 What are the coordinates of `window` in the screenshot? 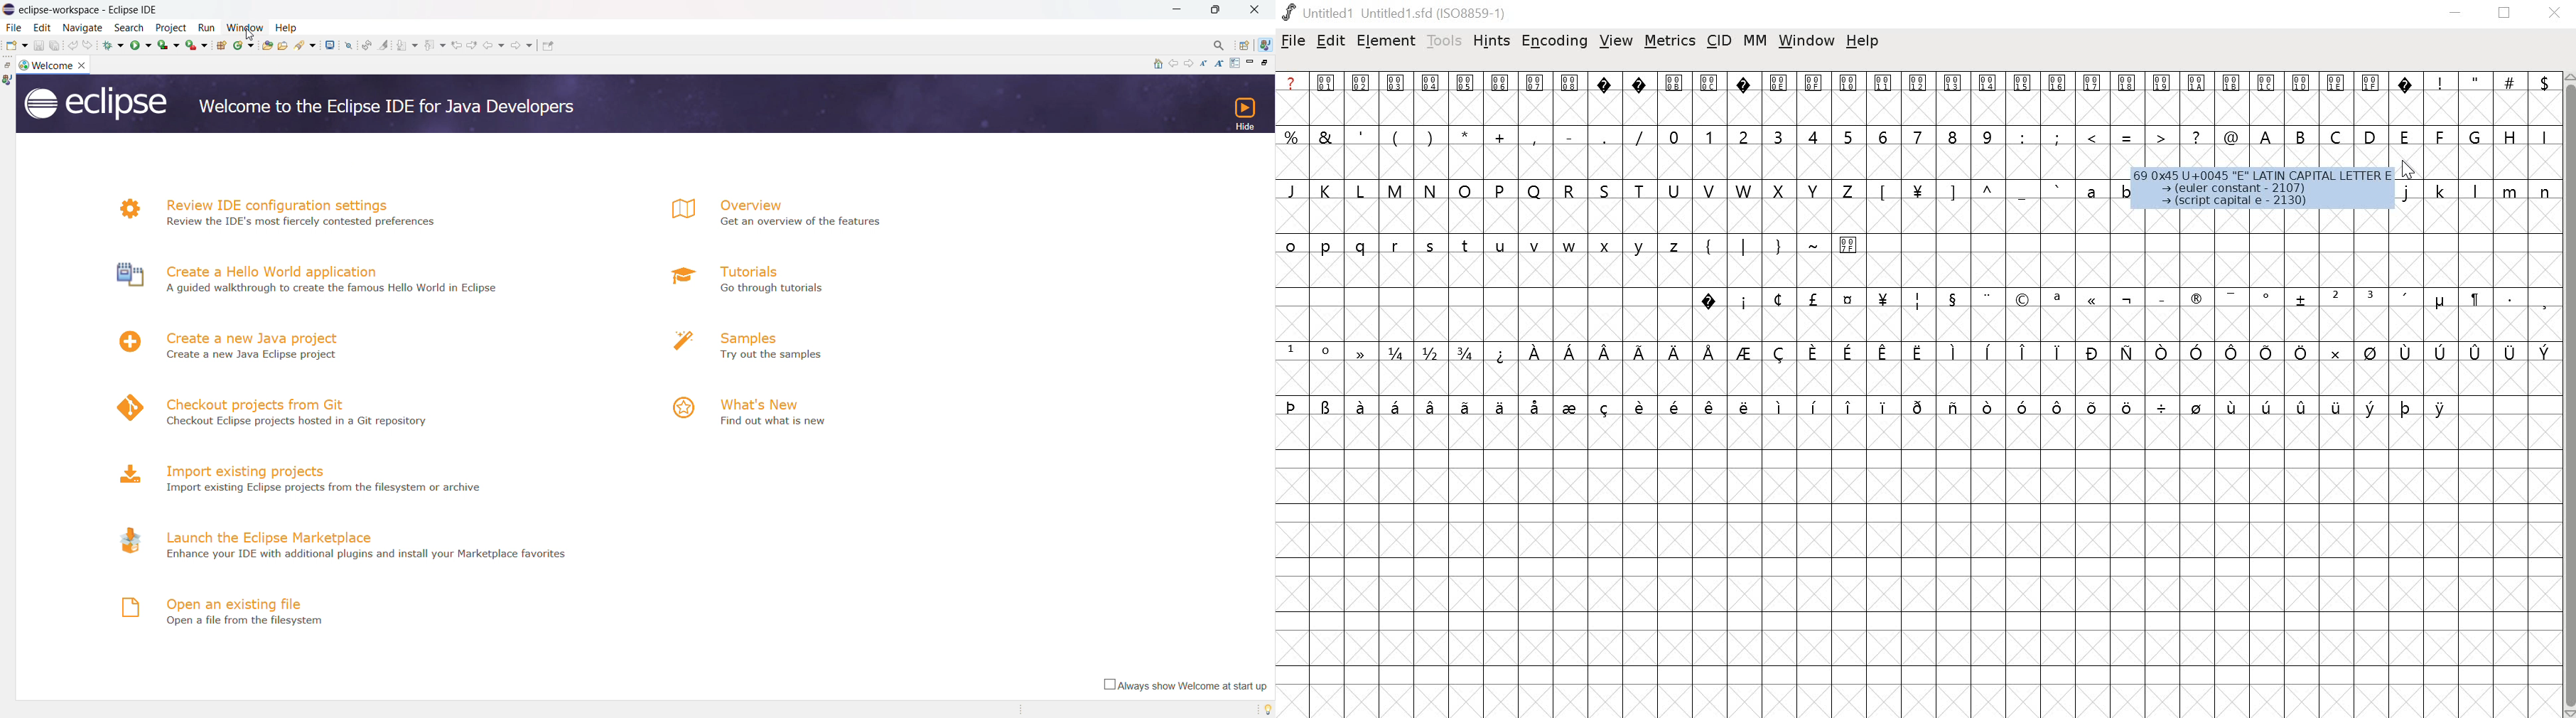 It's located at (1805, 40).